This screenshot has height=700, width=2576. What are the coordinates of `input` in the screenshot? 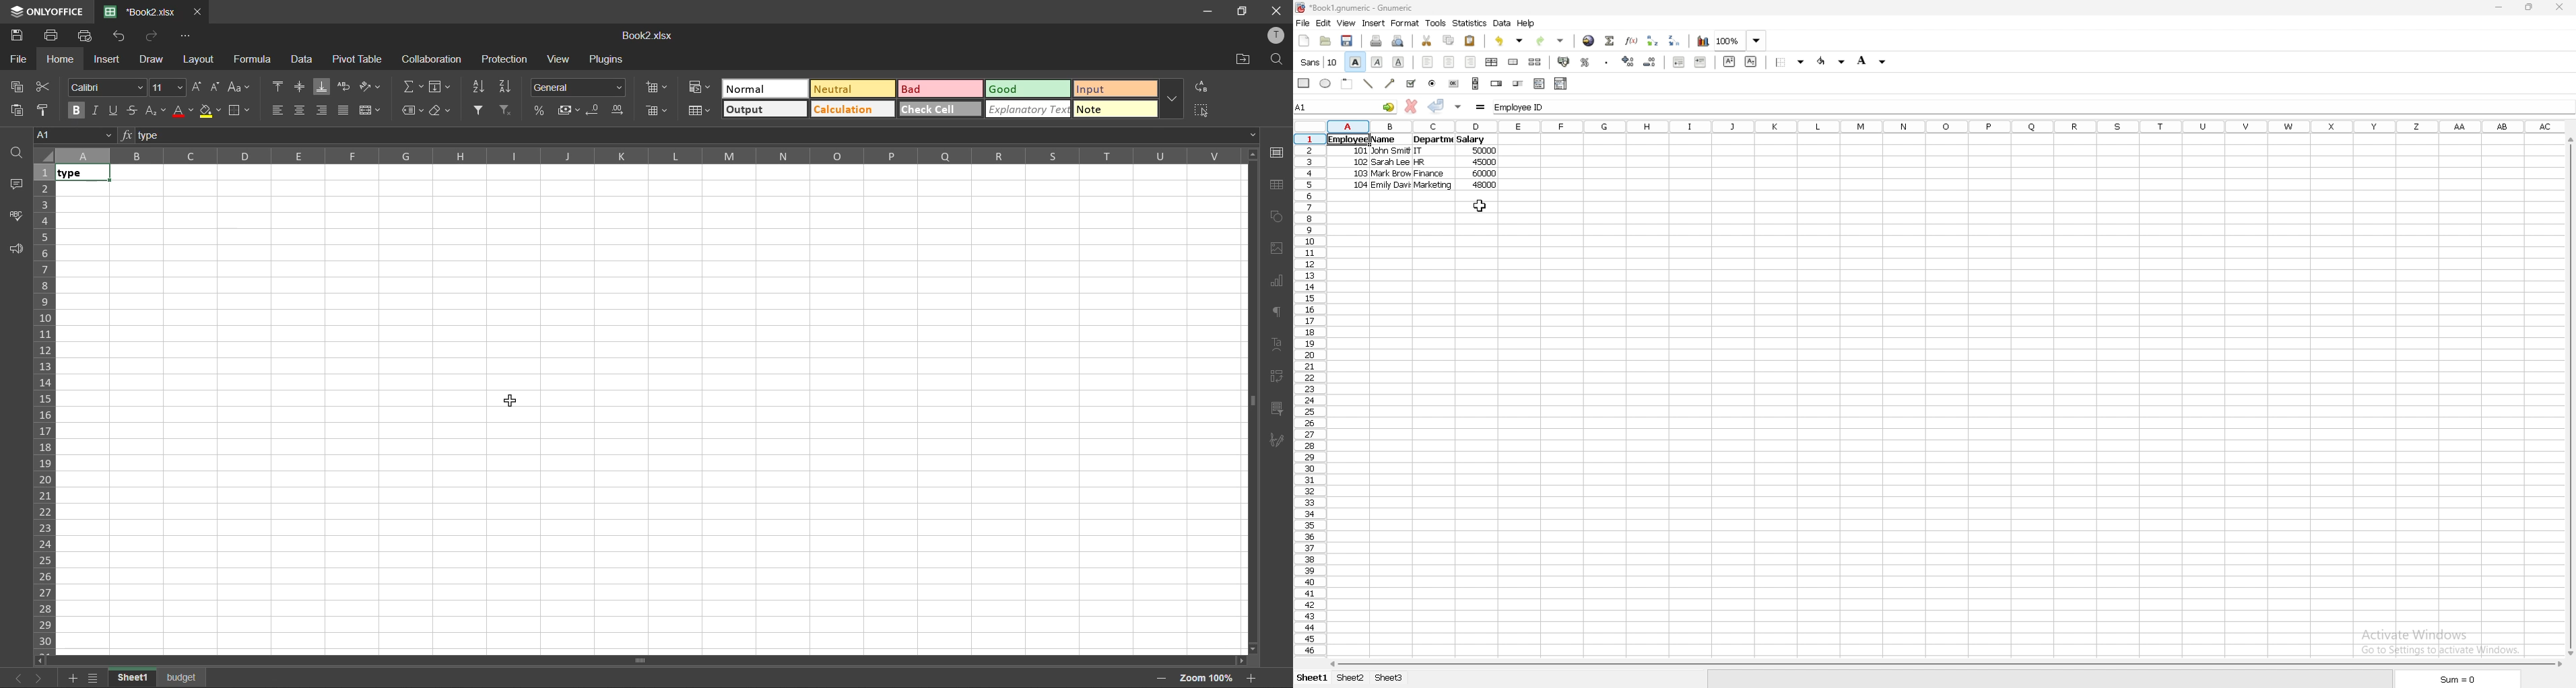 It's located at (1114, 90).